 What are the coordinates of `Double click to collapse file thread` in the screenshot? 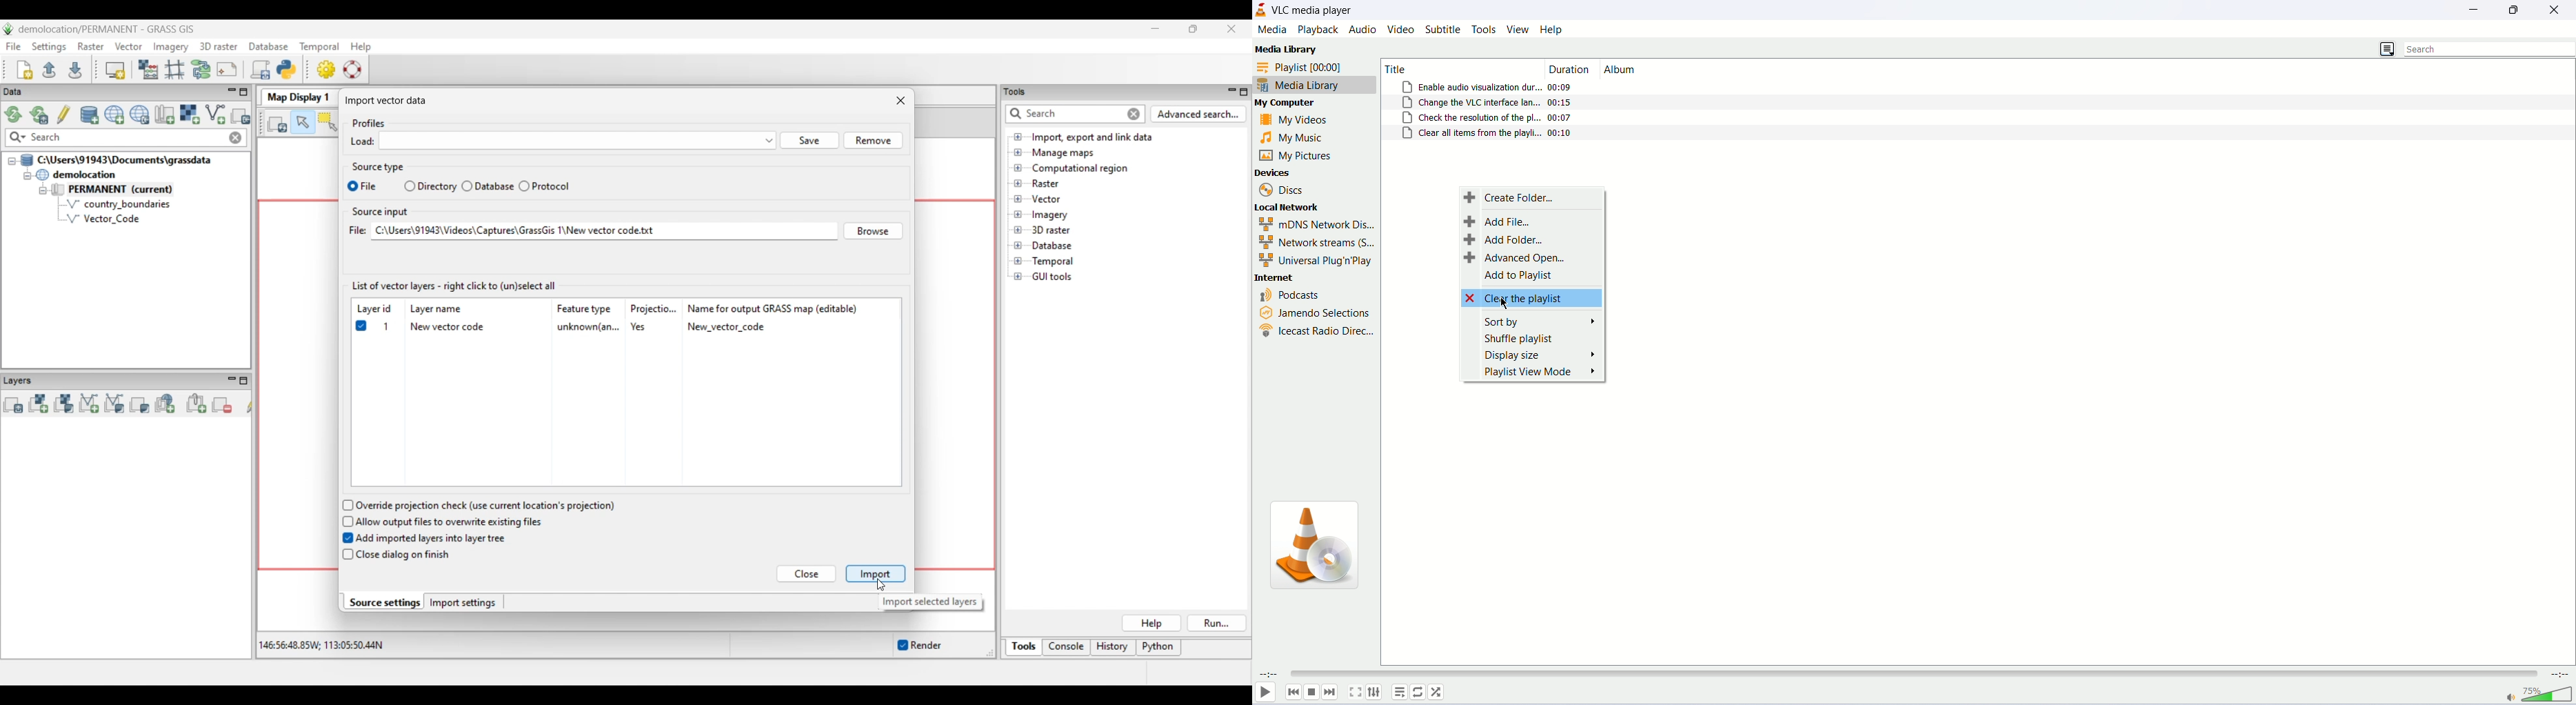 It's located at (116, 160).